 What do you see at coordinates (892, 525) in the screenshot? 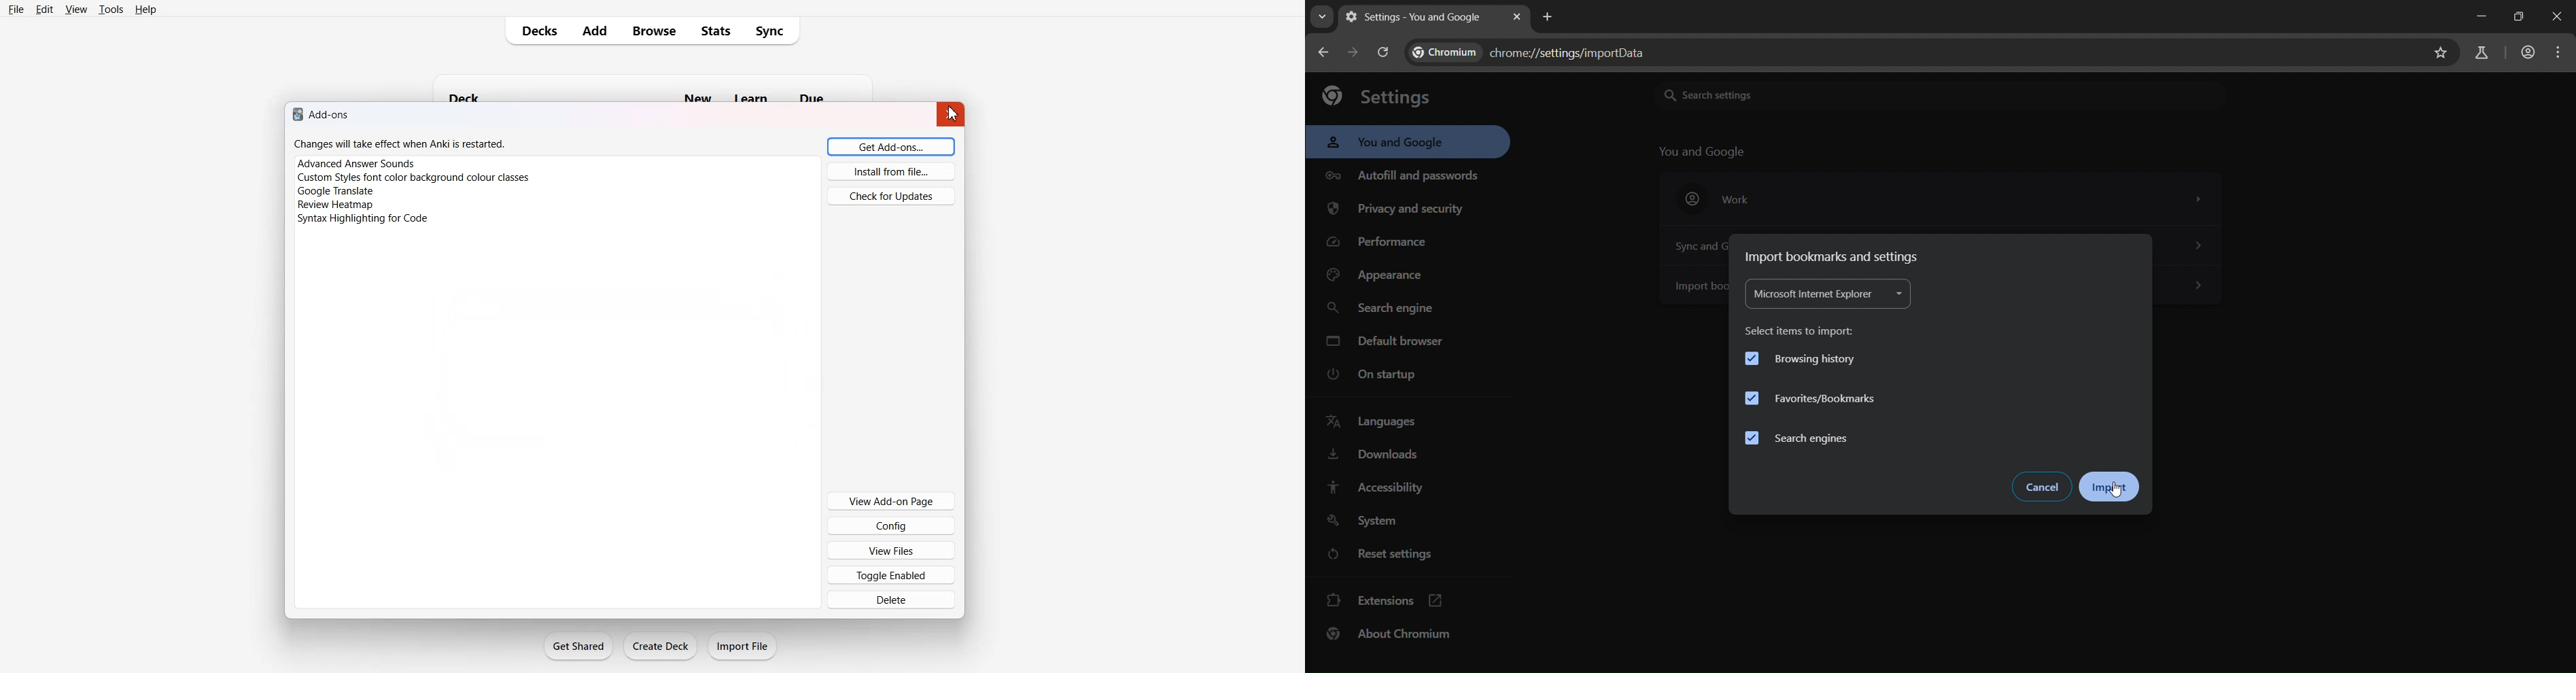
I see `Config` at bounding box center [892, 525].